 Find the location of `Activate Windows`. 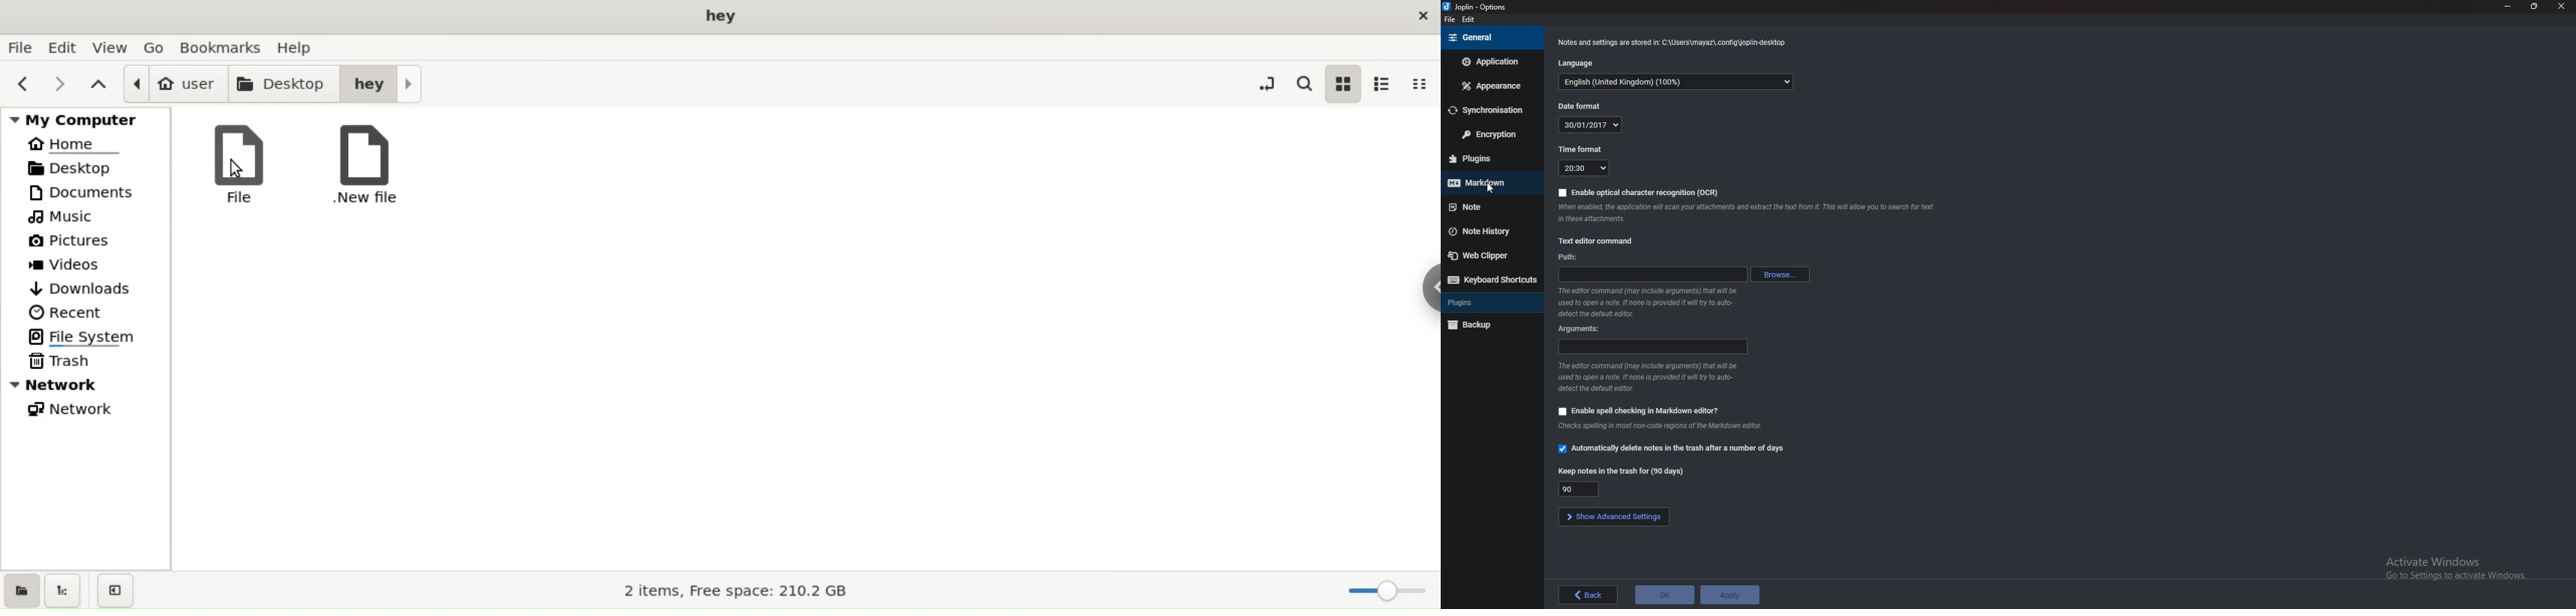

Activate Windows is located at coordinates (2456, 568).